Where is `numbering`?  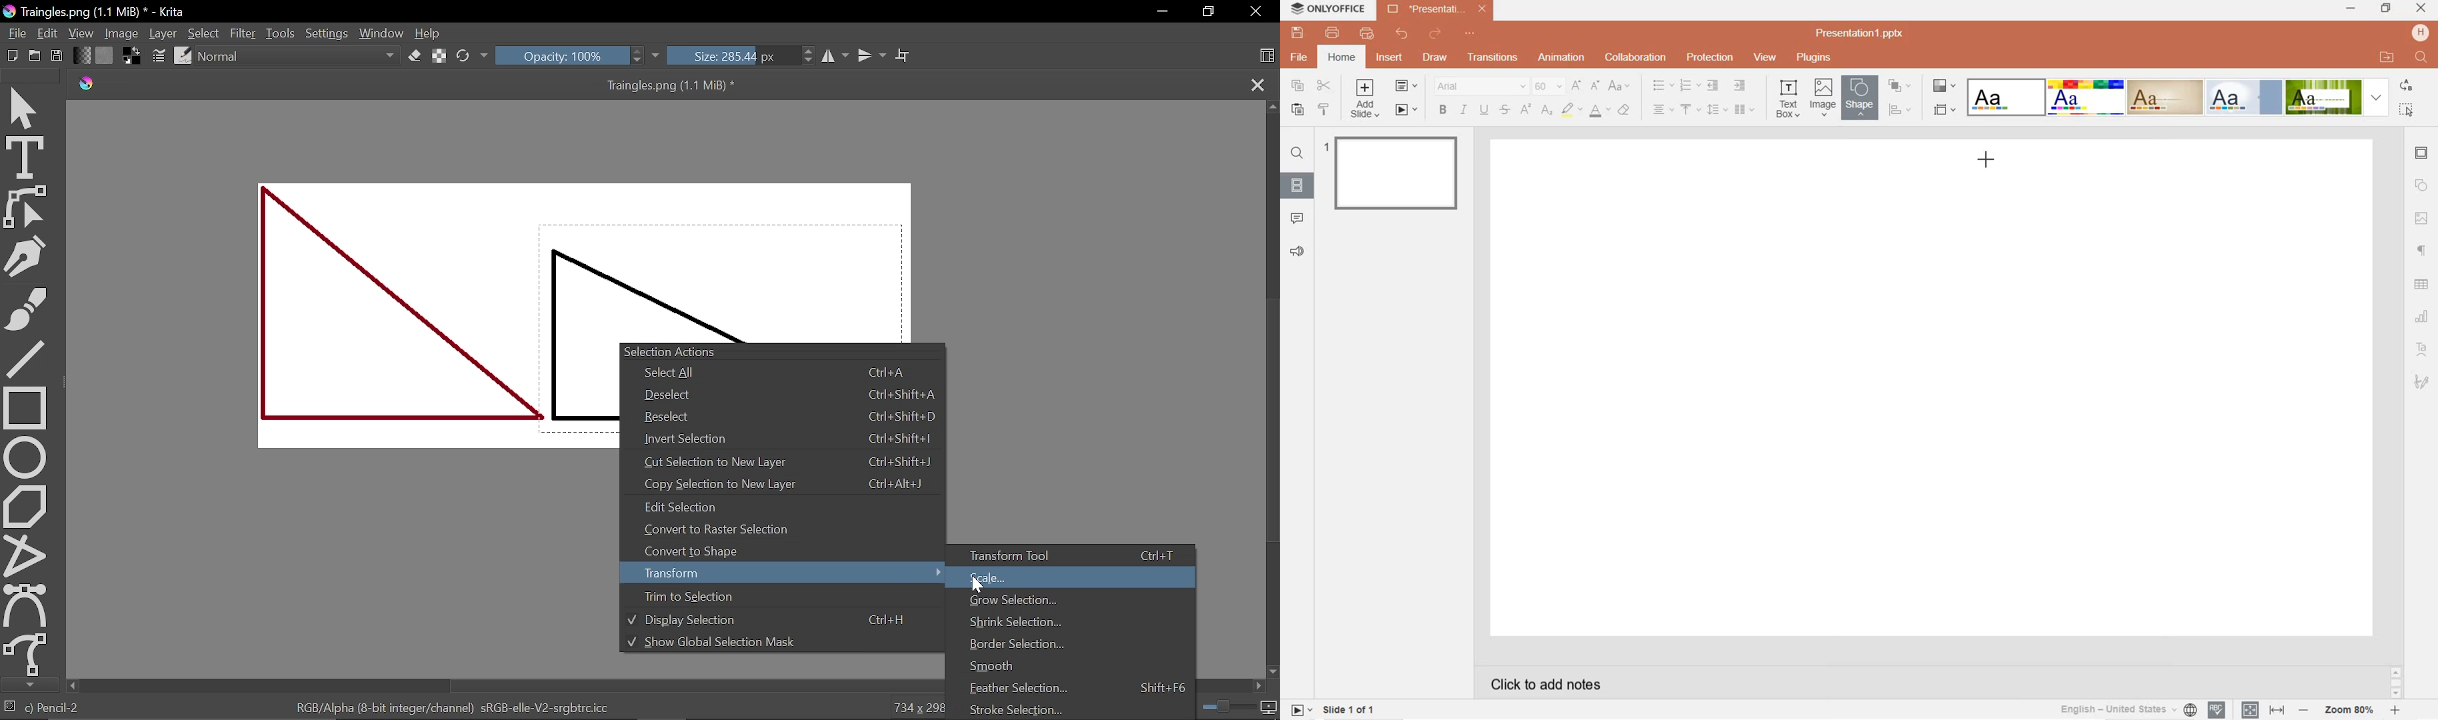
numbering is located at coordinates (1689, 86).